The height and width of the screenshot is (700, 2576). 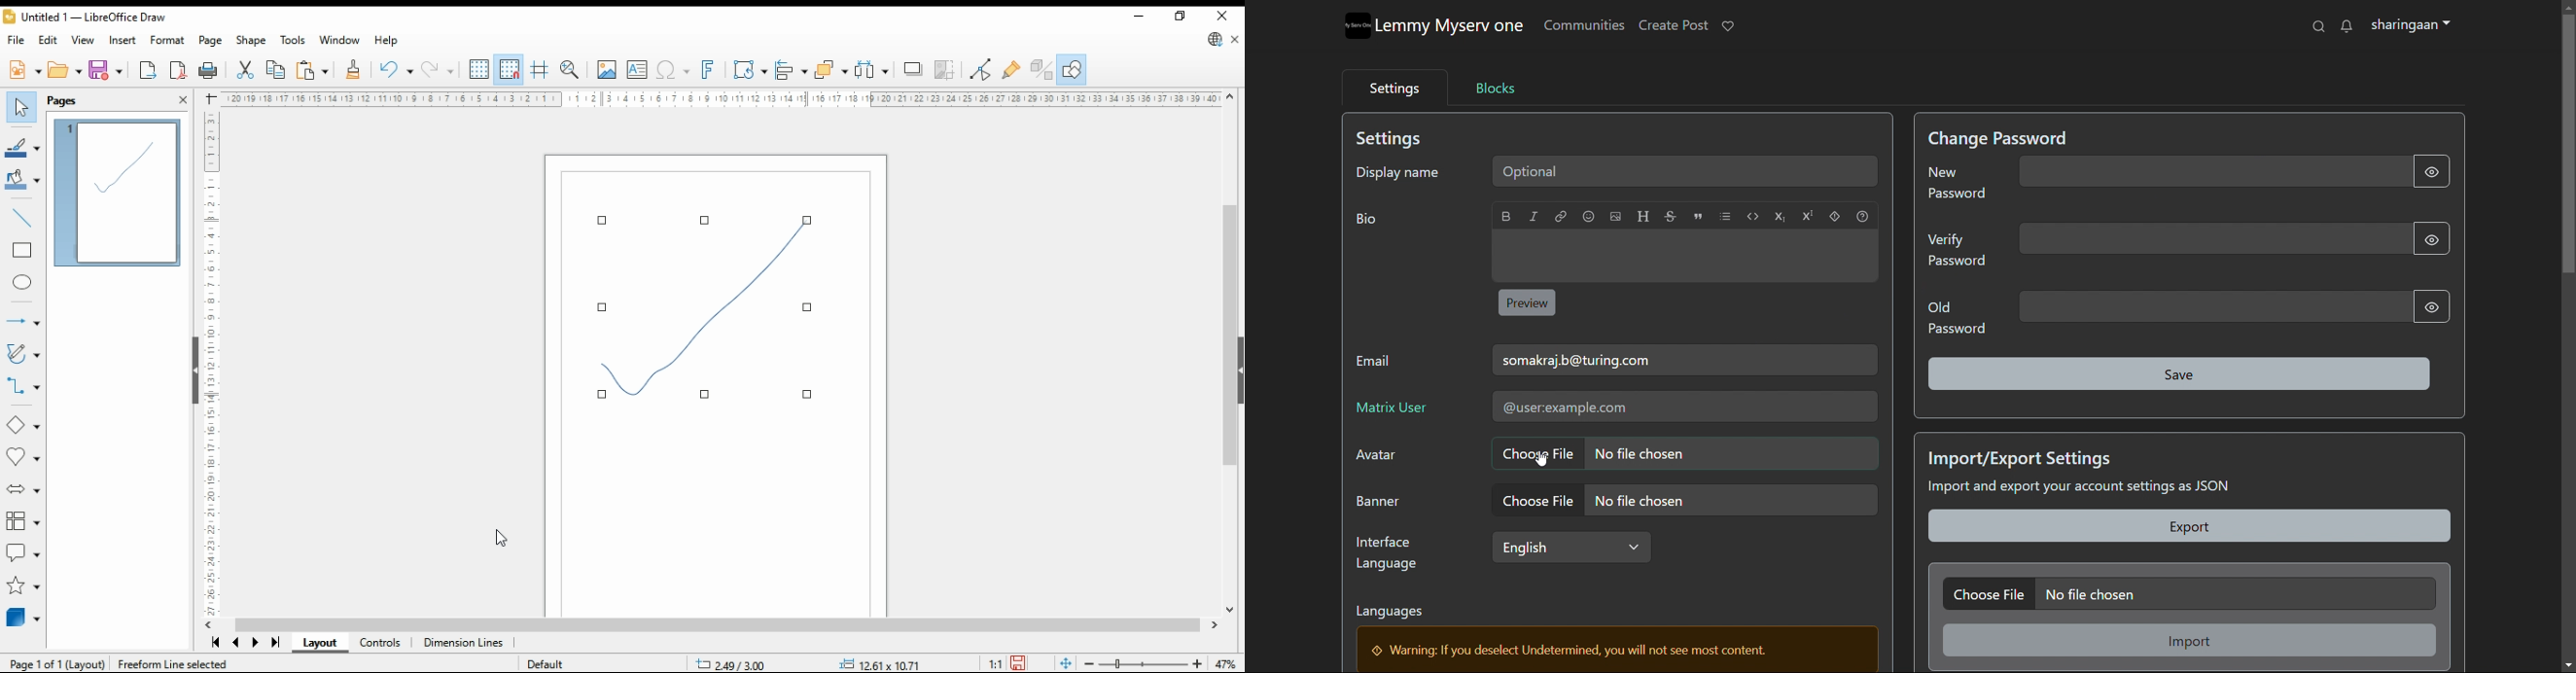 What do you see at coordinates (246, 69) in the screenshot?
I see `cut` at bounding box center [246, 69].